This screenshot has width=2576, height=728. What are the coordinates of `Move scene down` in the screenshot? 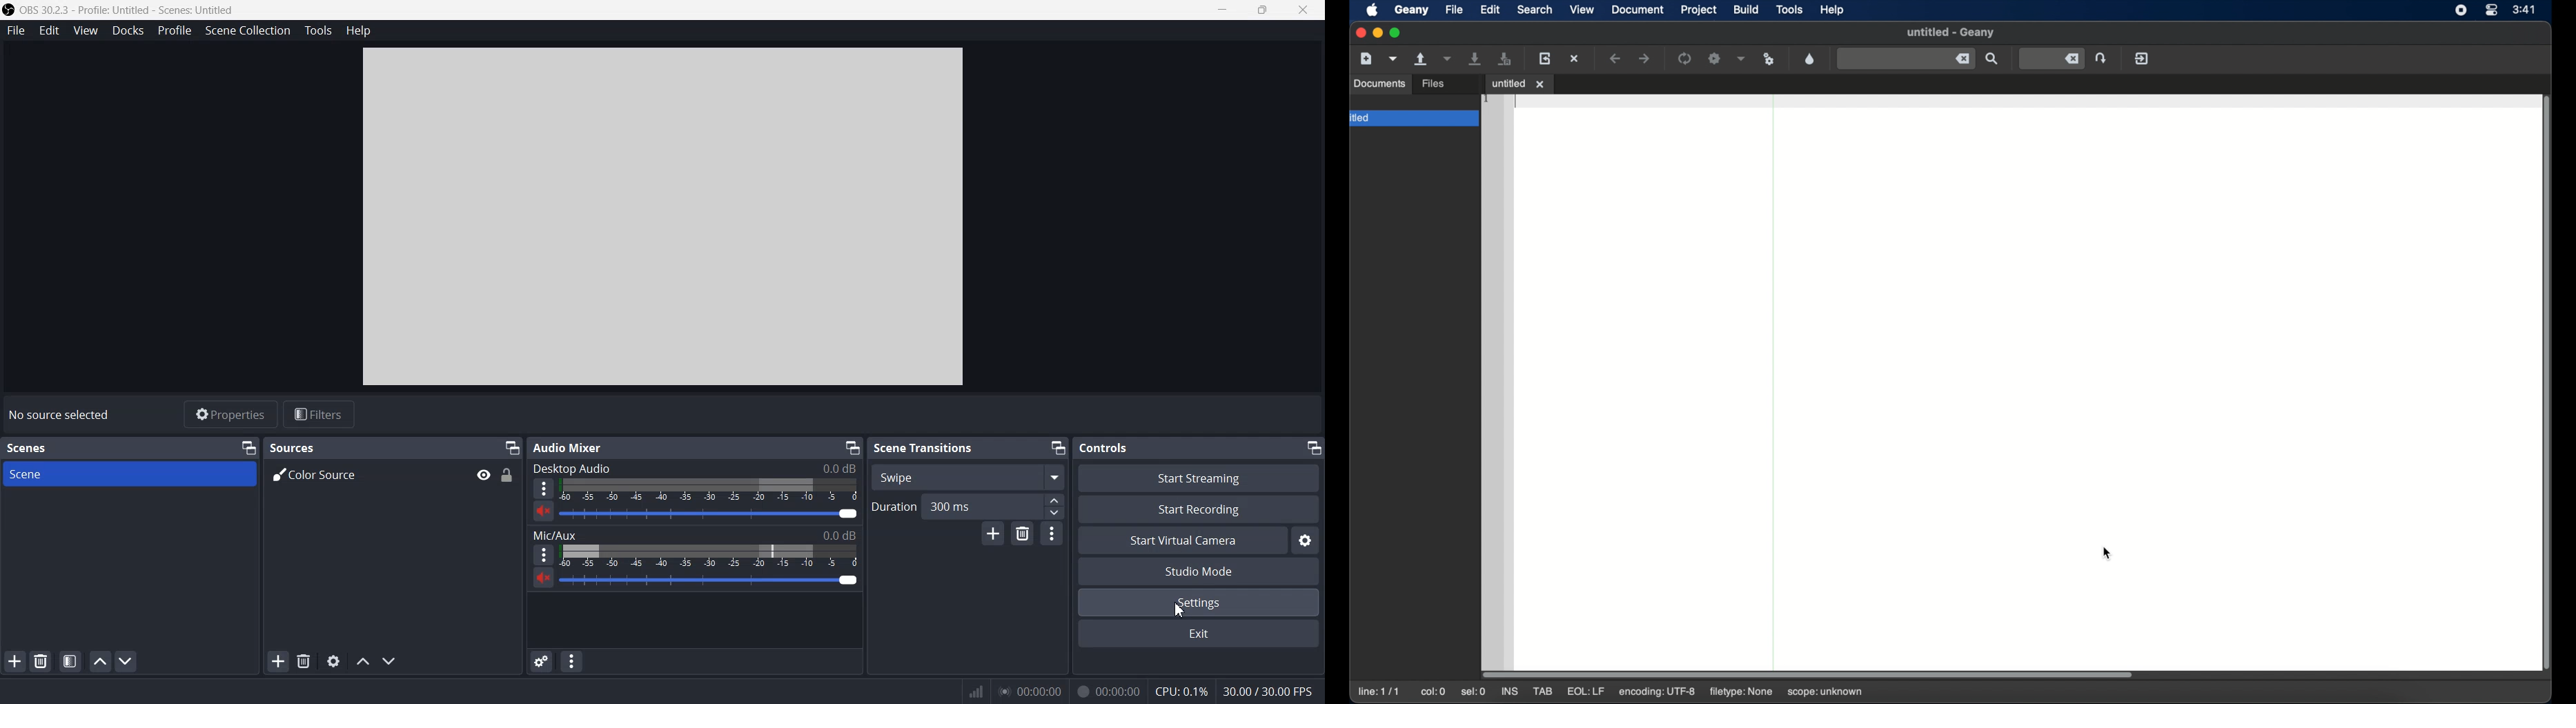 It's located at (126, 661).